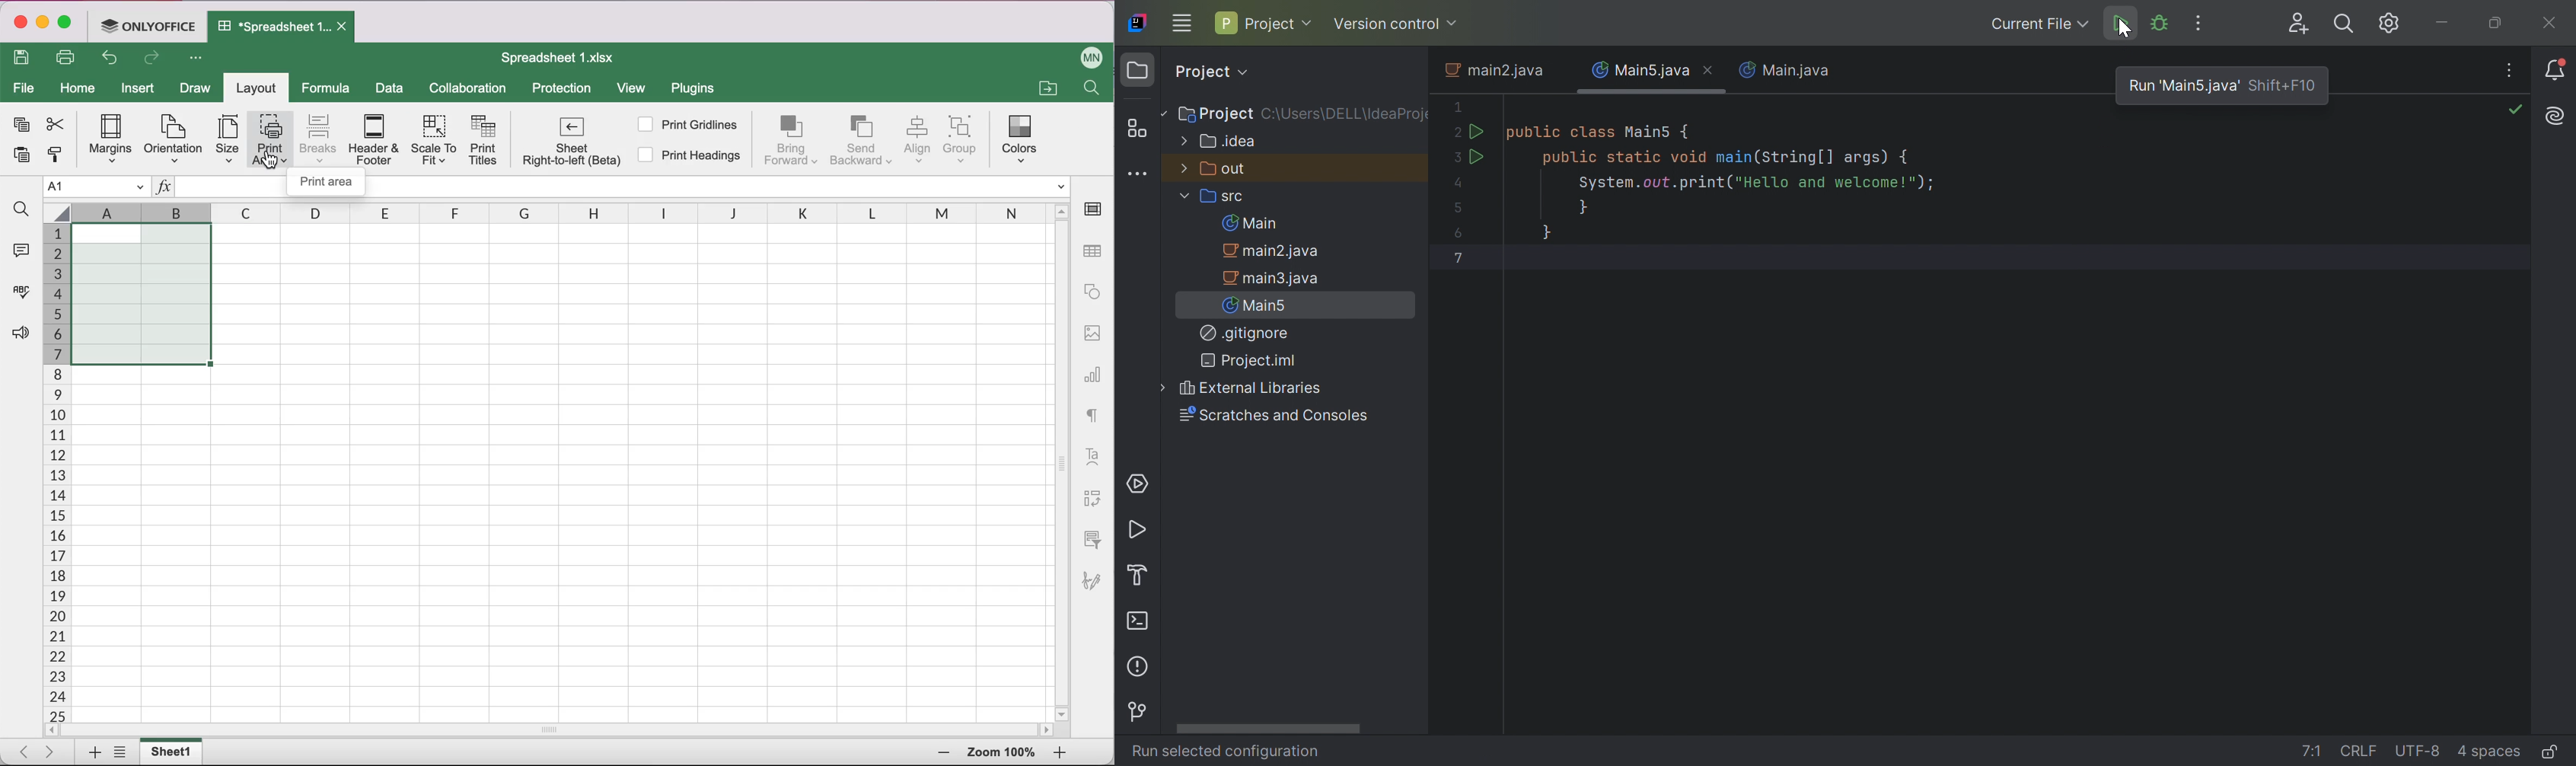 This screenshot has width=2576, height=784. Describe the element at coordinates (488, 142) in the screenshot. I see `Print tiles` at that location.